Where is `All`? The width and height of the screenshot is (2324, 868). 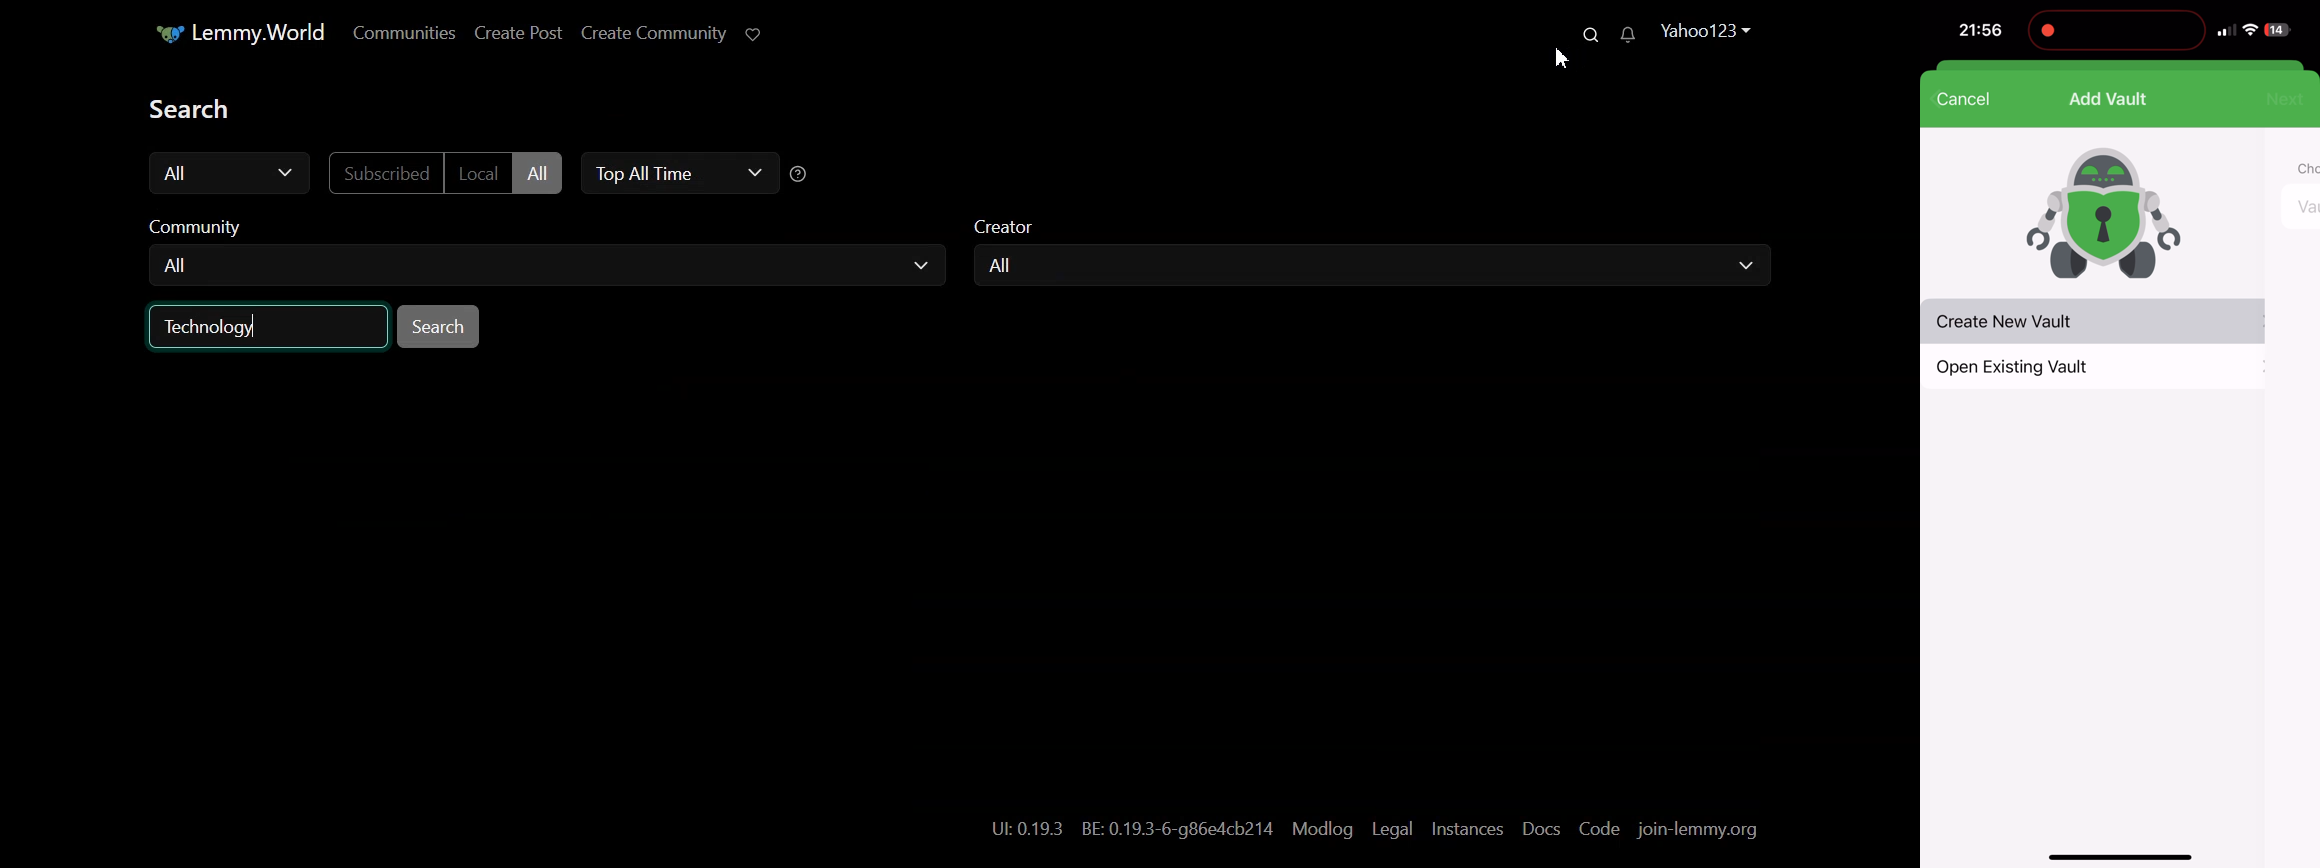
All is located at coordinates (227, 173).